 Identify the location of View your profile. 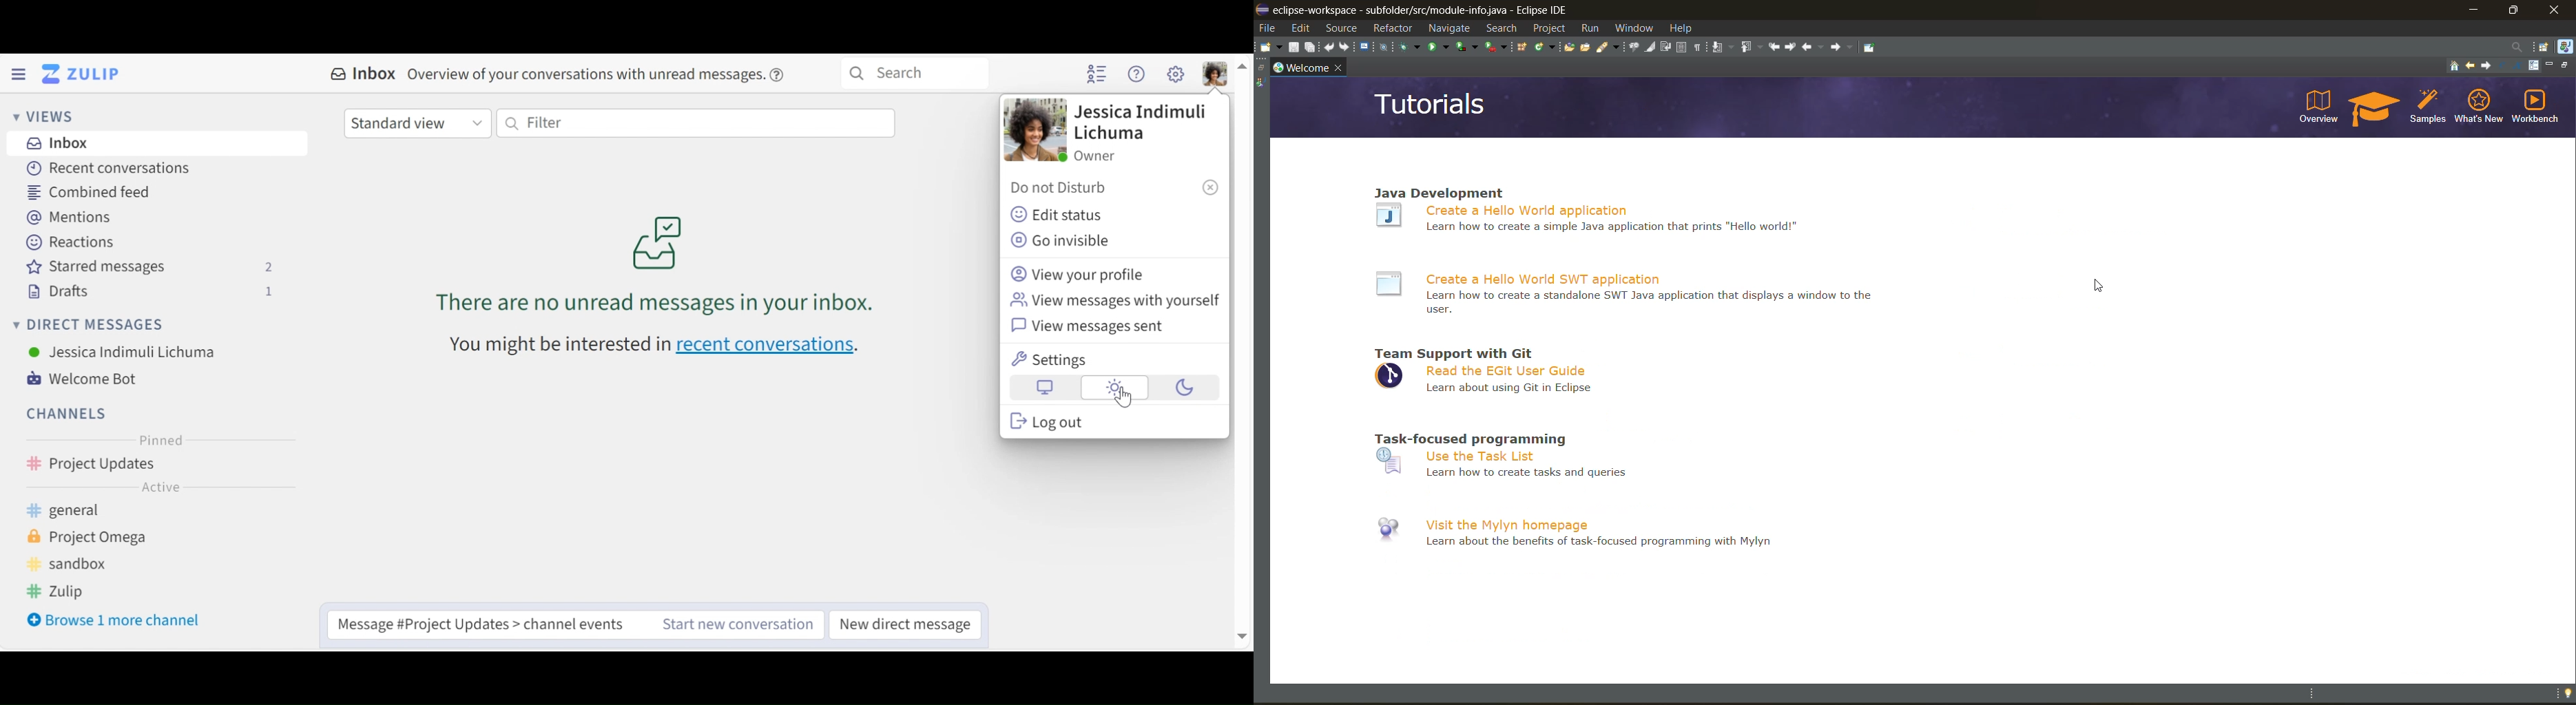
(1080, 274).